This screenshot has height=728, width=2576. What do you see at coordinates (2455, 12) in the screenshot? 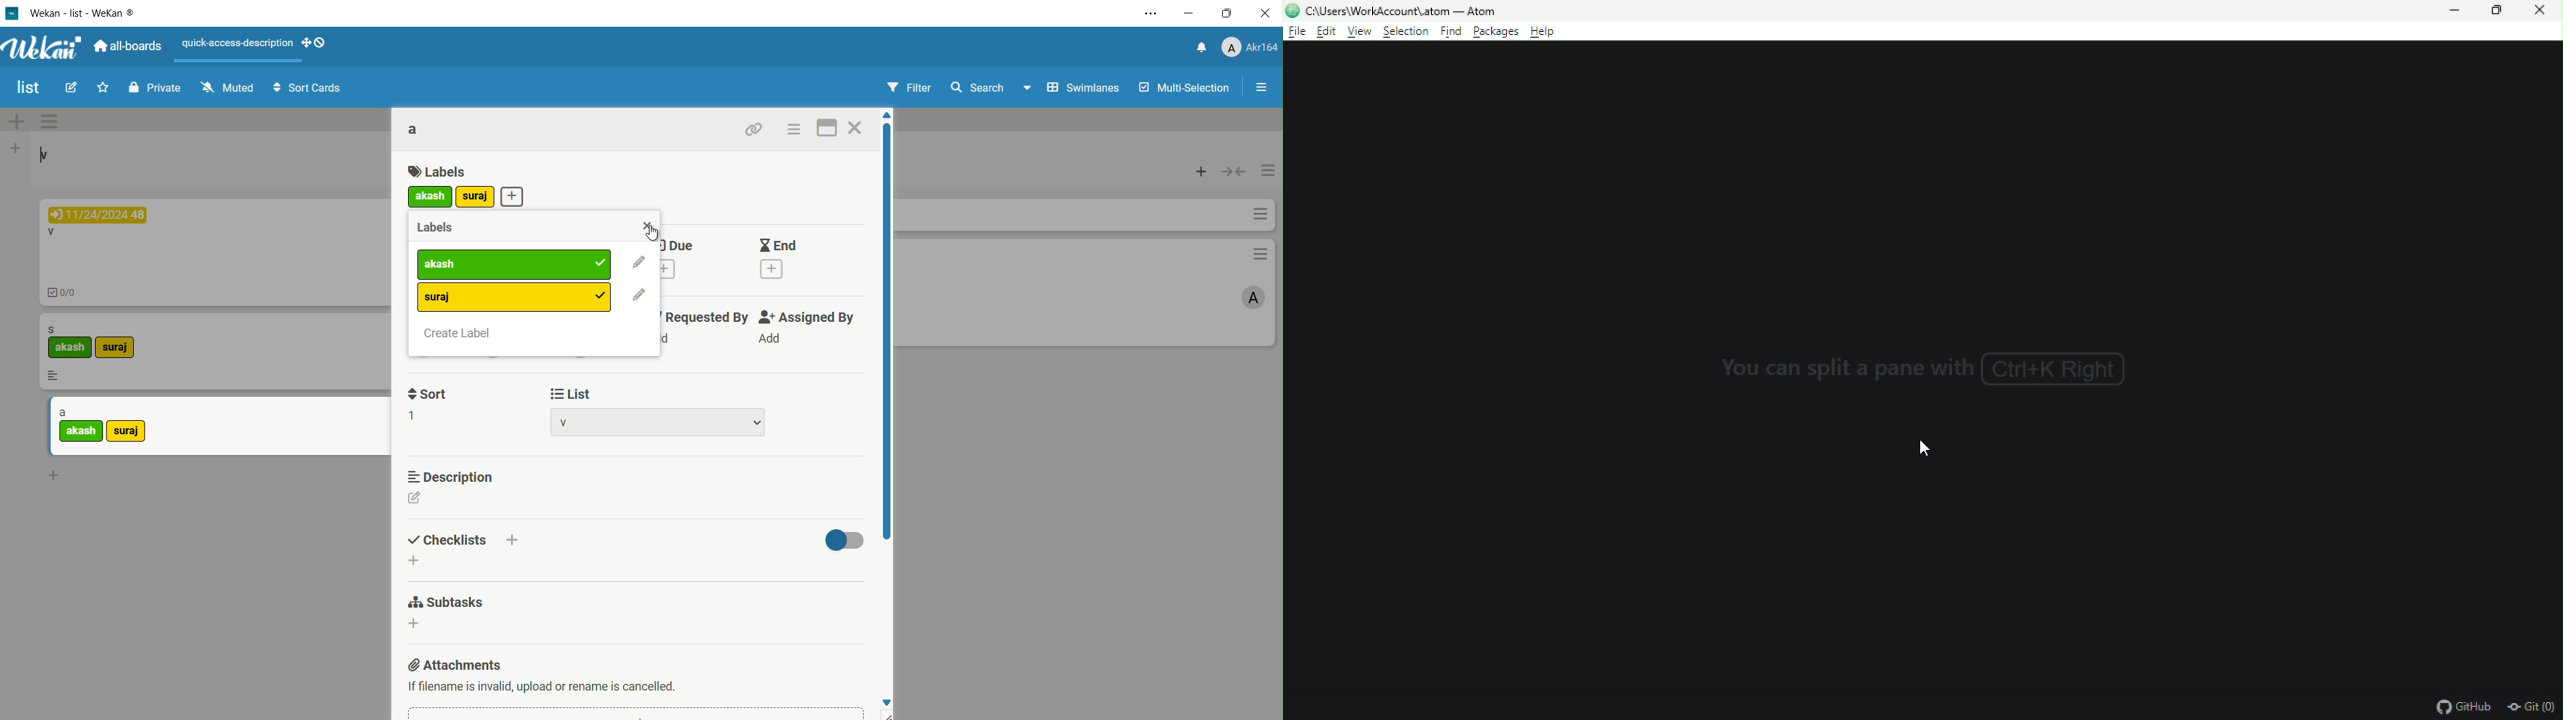
I see `minimize` at bounding box center [2455, 12].